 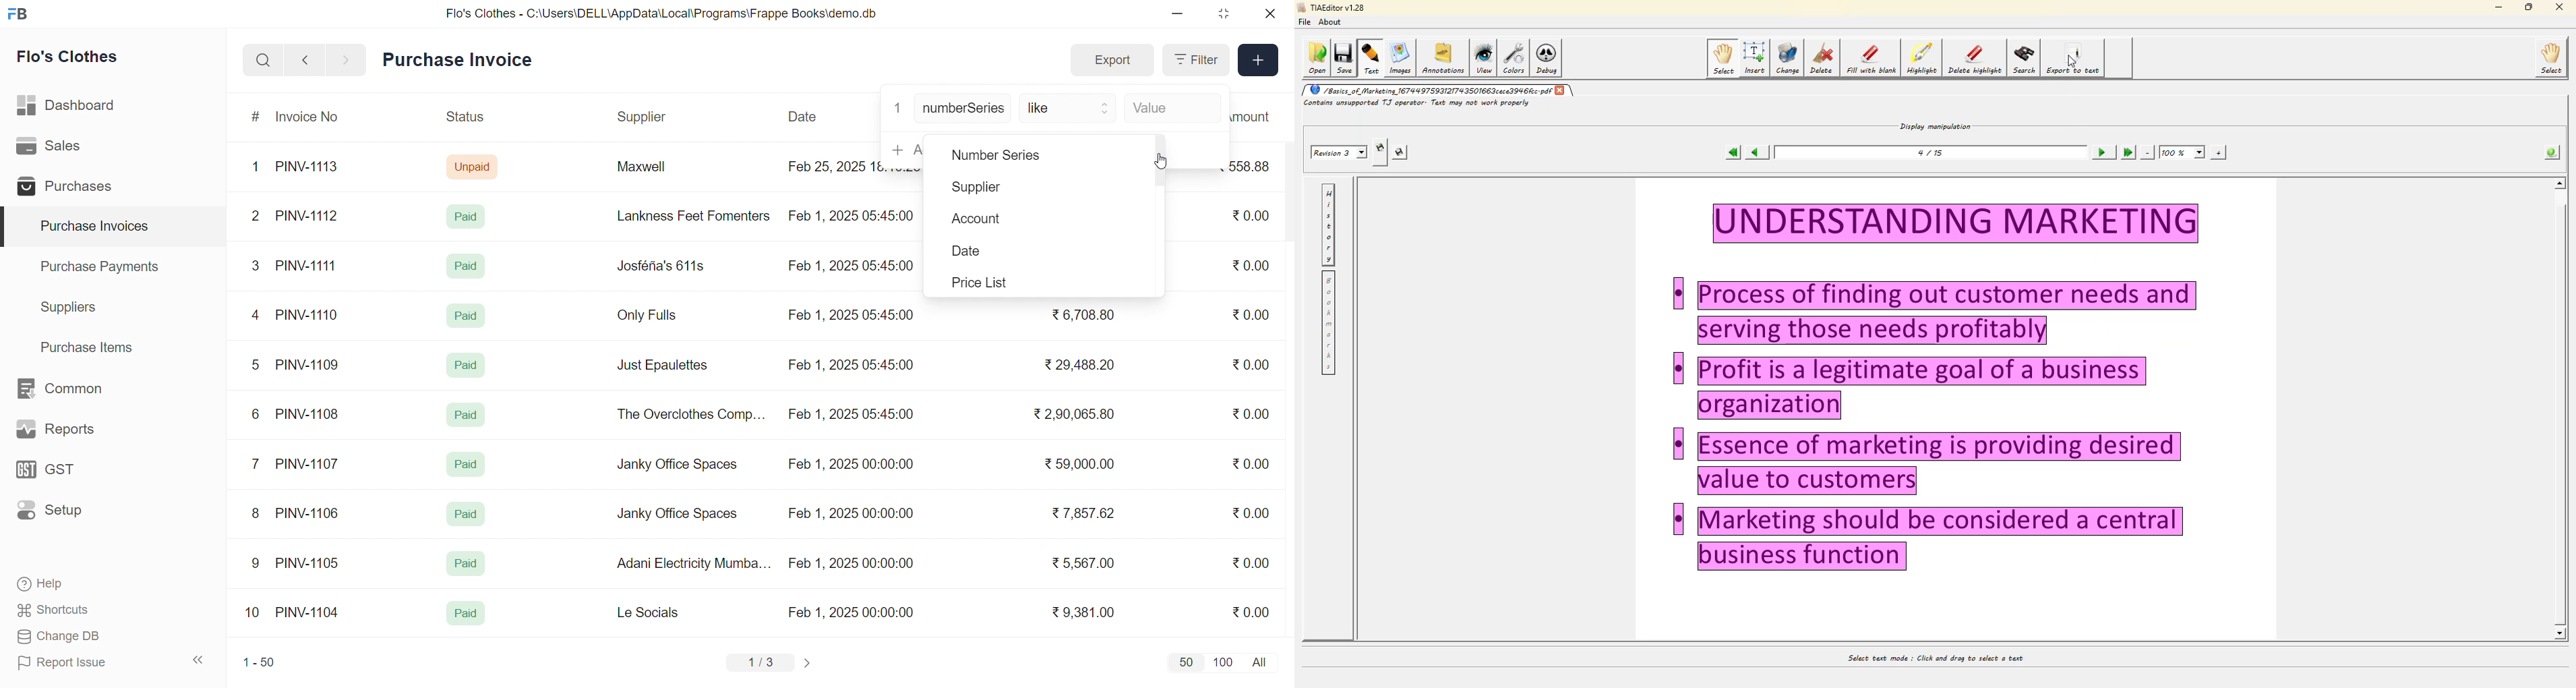 What do you see at coordinates (462, 60) in the screenshot?
I see `Purchase Invoice` at bounding box center [462, 60].